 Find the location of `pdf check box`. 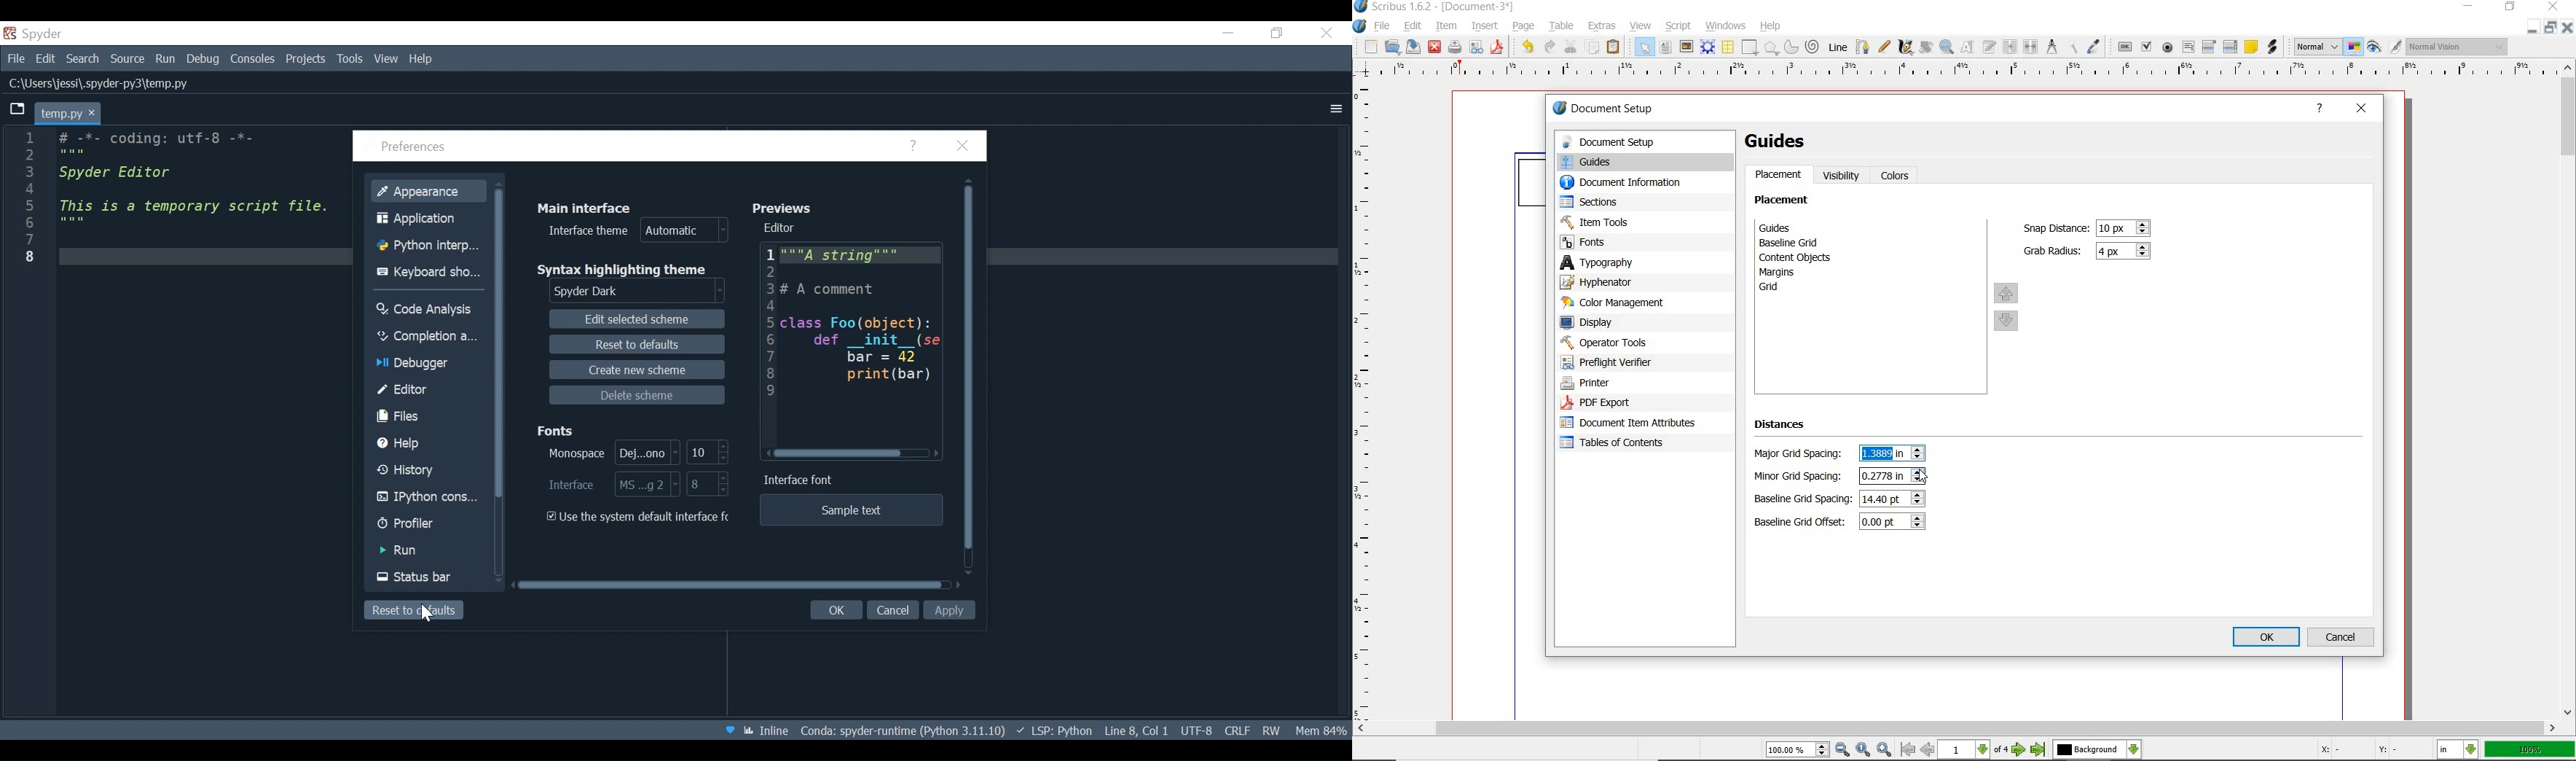

pdf check box is located at coordinates (2145, 45).